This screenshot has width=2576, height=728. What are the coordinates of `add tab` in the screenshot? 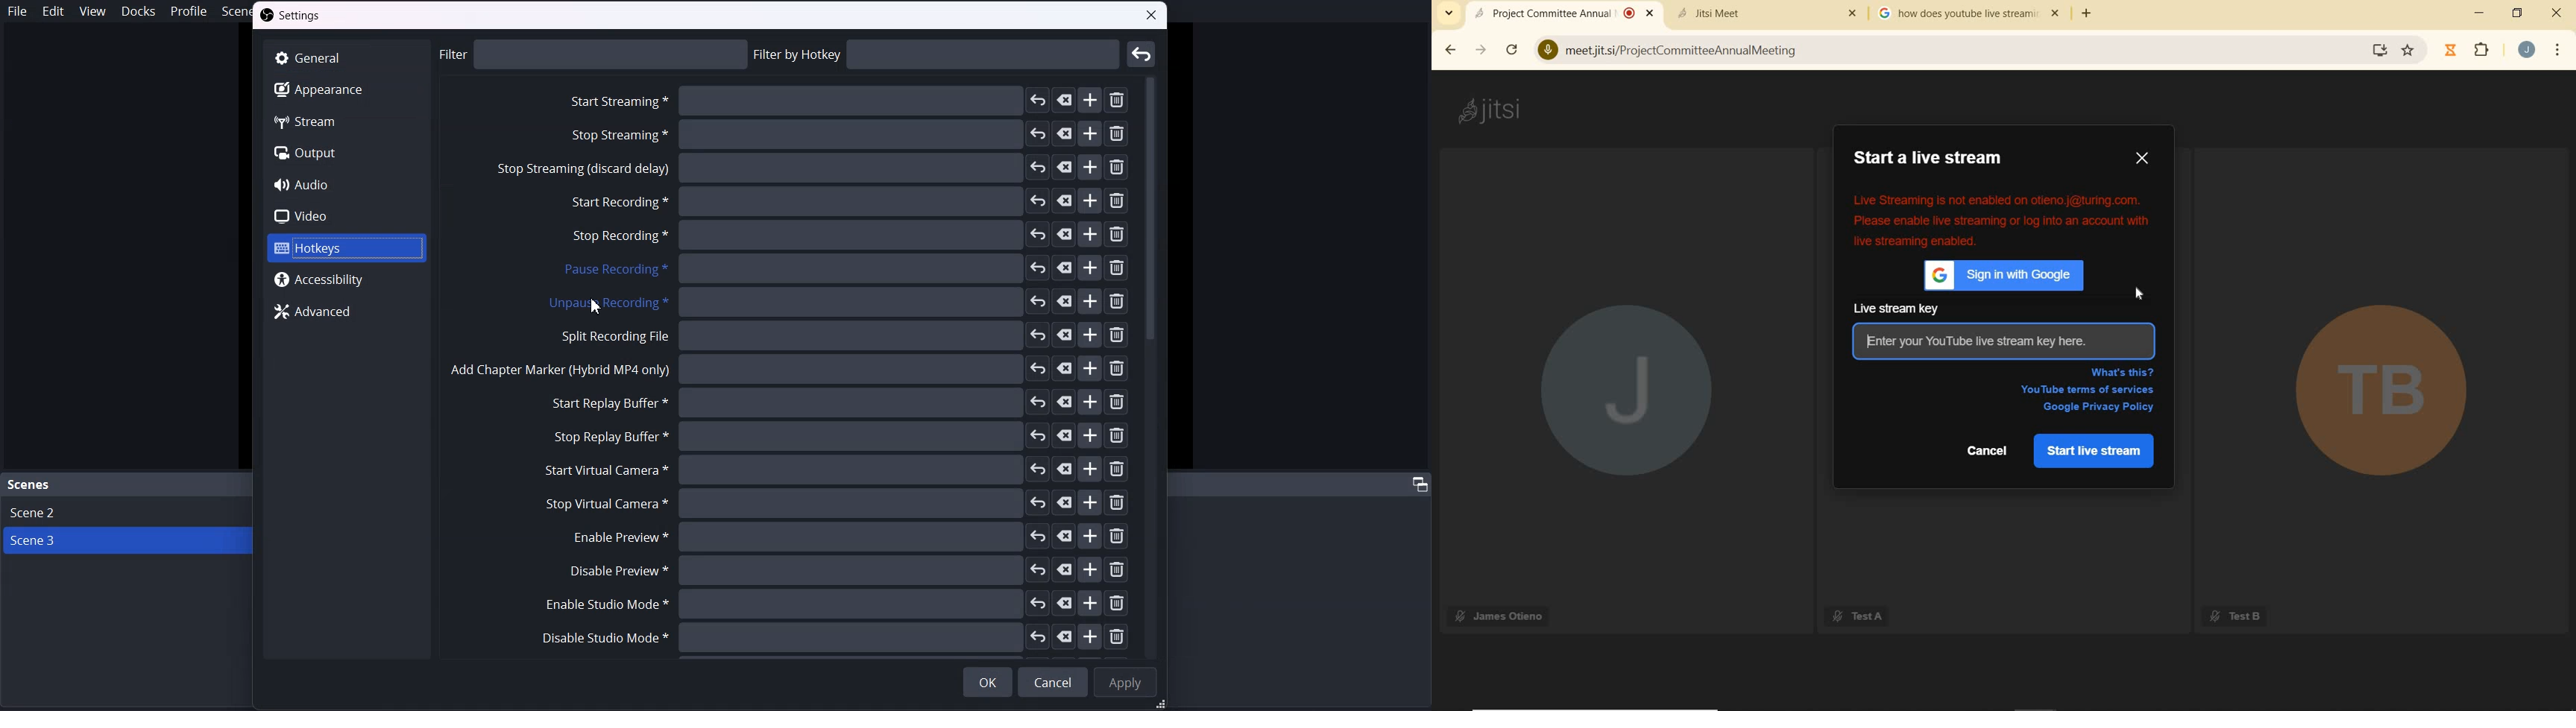 It's located at (2091, 14).